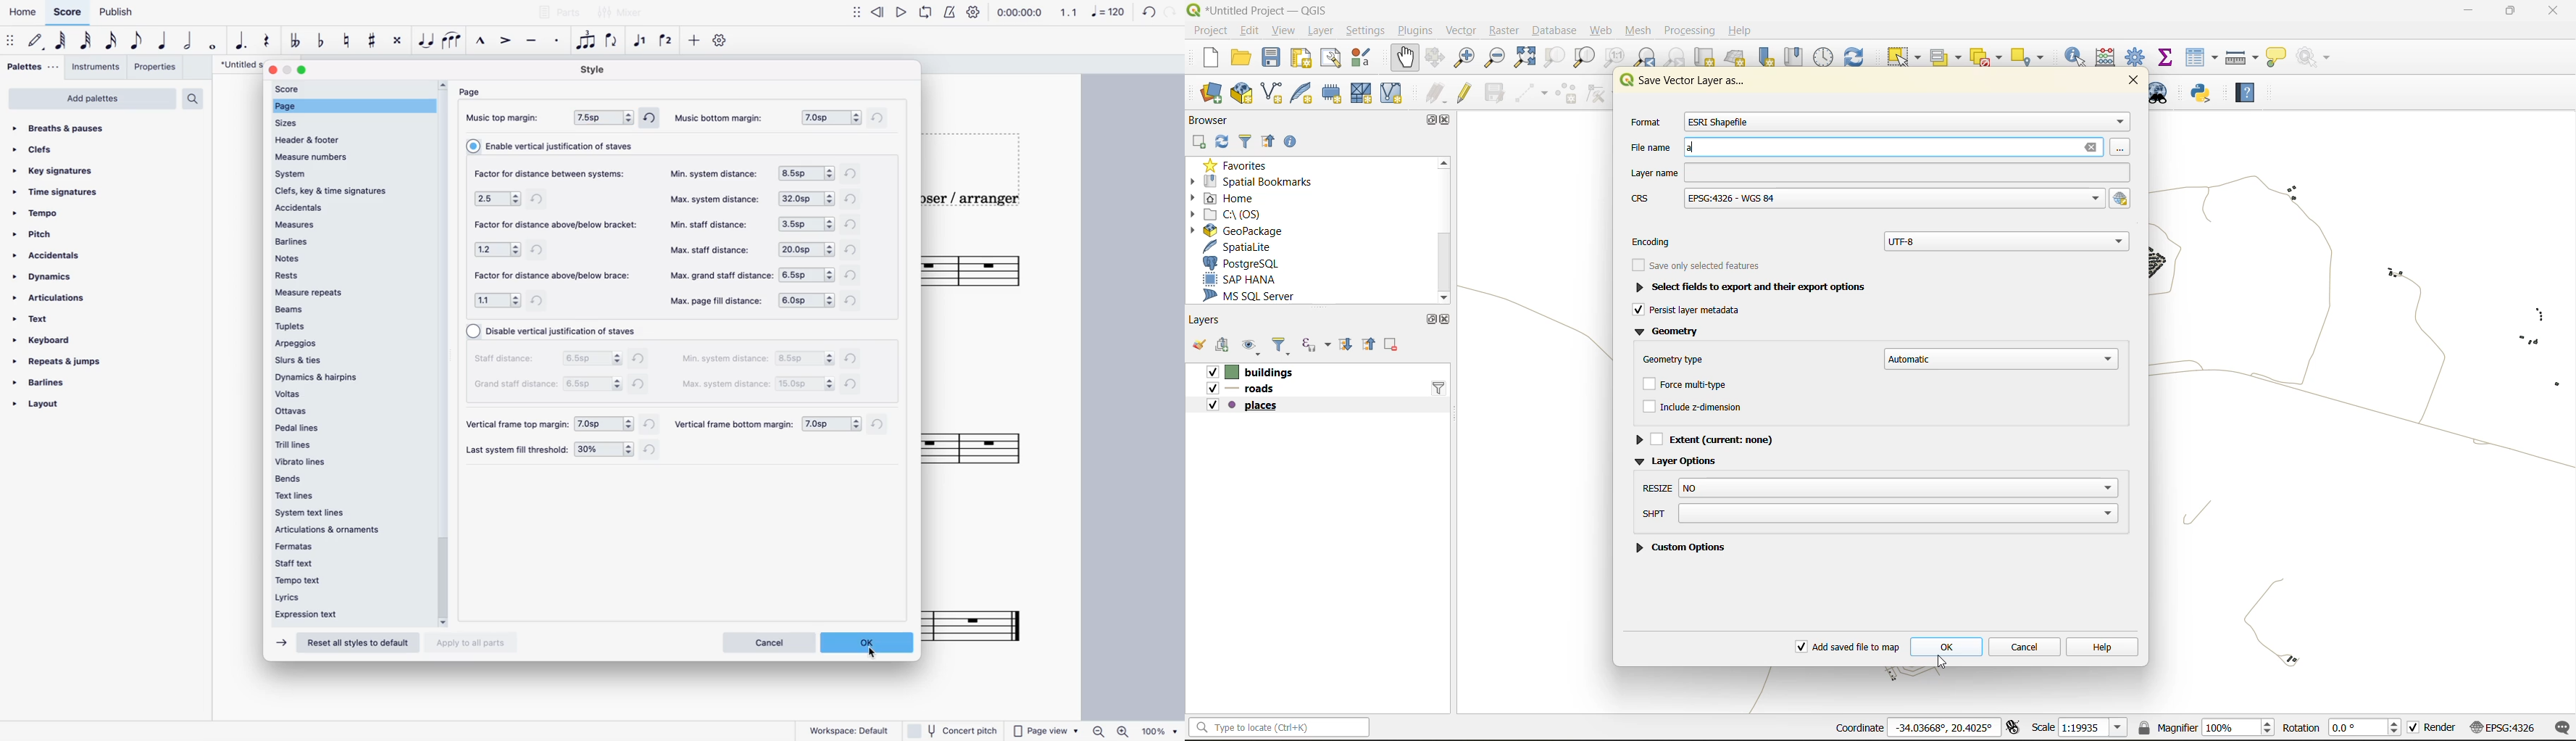 The height and width of the screenshot is (756, 2576). Describe the element at coordinates (556, 145) in the screenshot. I see `vertical justification` at that location.